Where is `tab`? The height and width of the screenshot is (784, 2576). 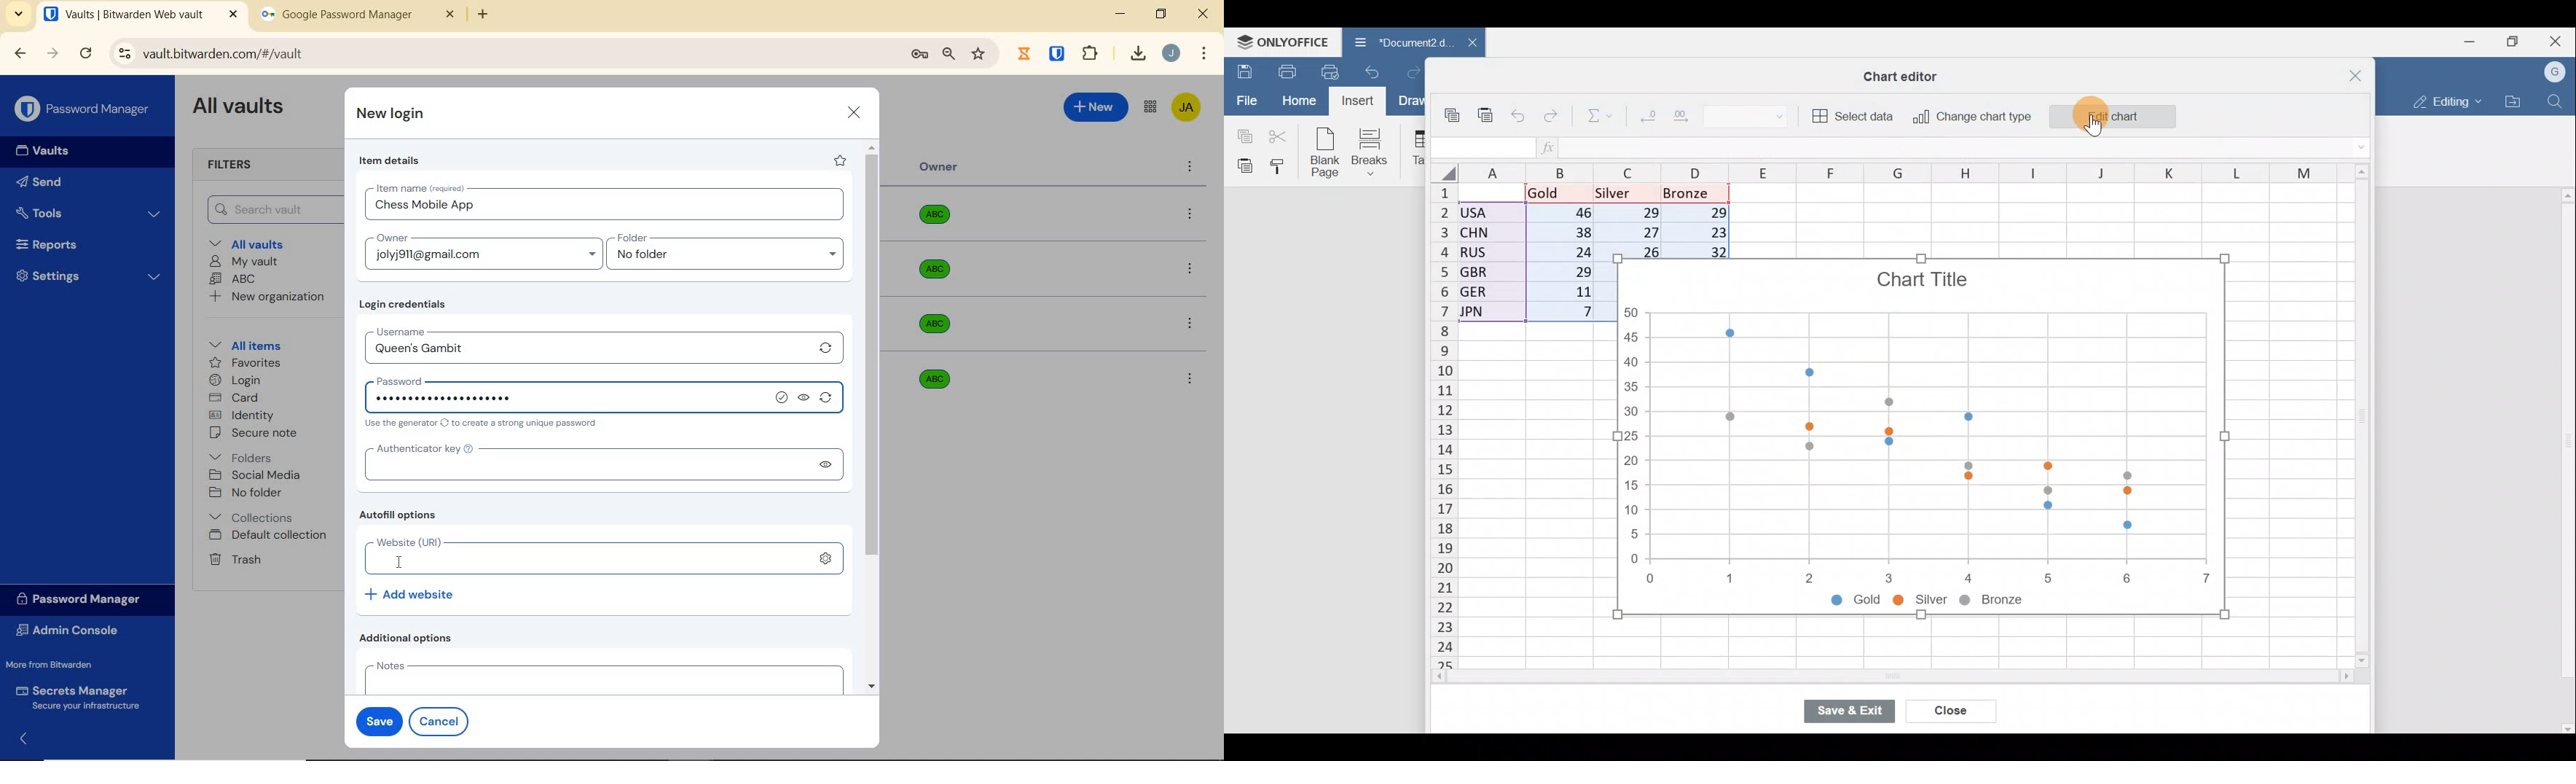 tab is located at coordinates (358, 17).